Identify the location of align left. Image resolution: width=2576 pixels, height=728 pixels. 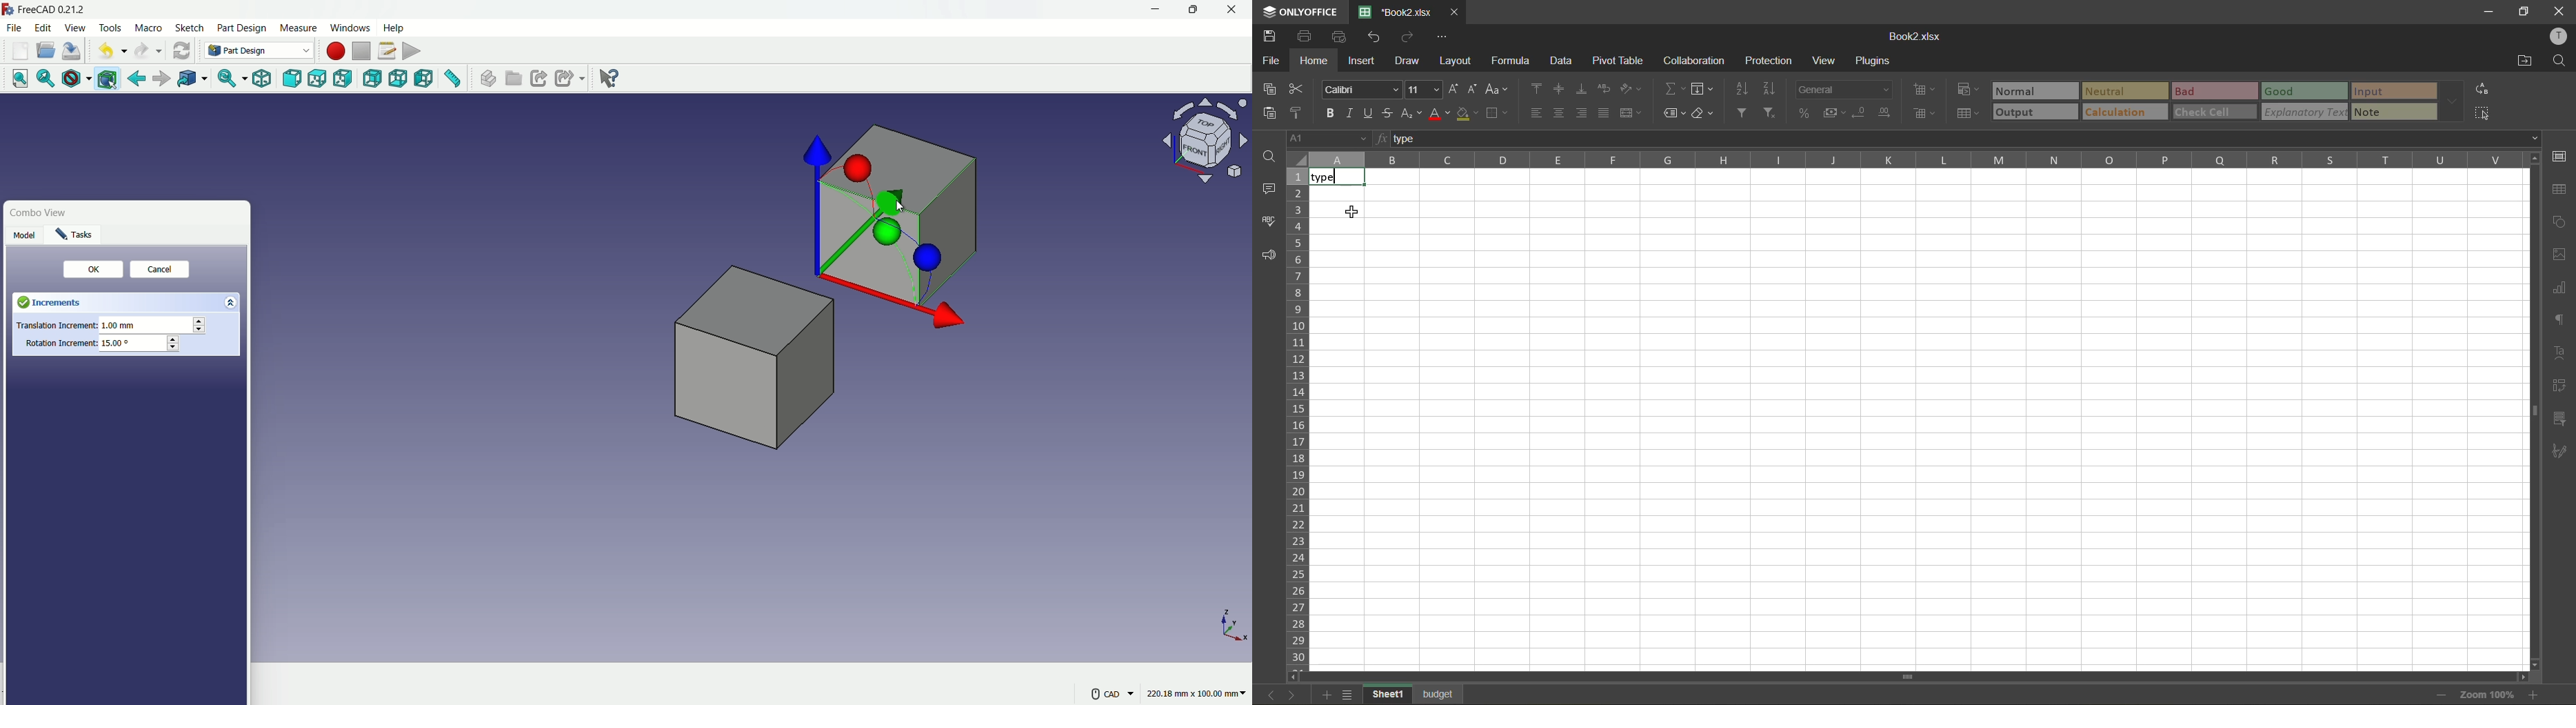
(1536, 111).